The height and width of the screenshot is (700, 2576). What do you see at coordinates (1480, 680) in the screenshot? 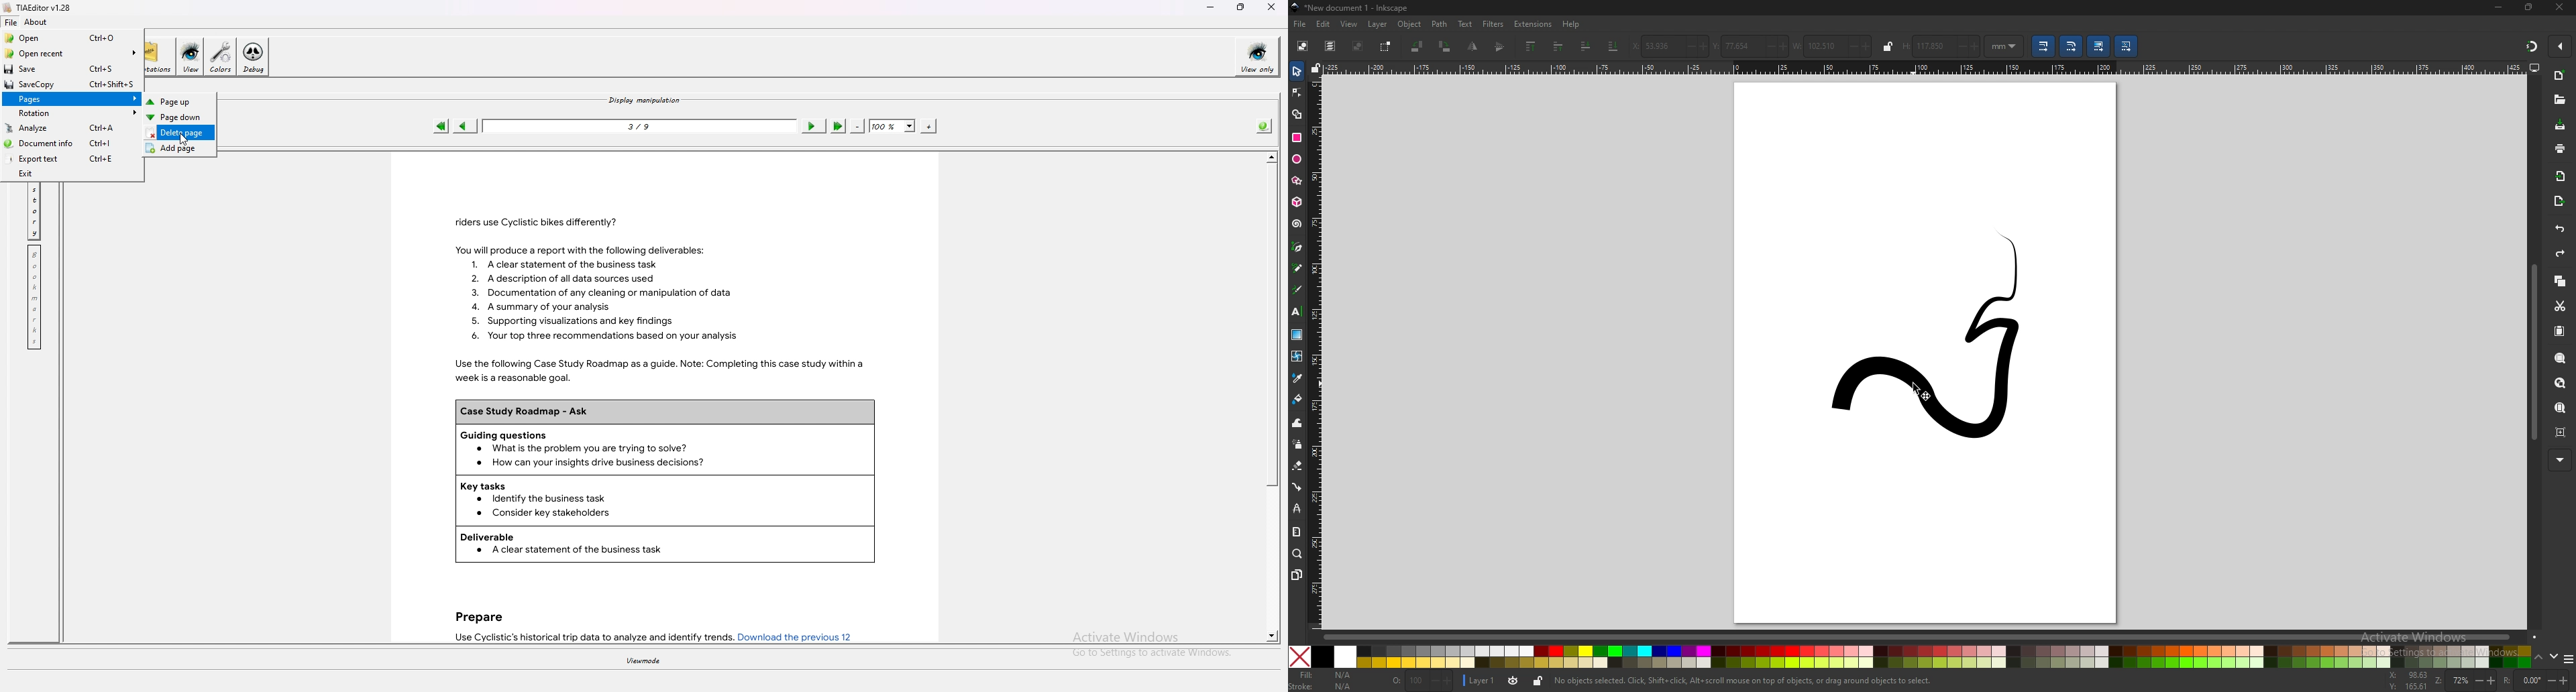
I see `layer` at bounding box center [1480, 680].